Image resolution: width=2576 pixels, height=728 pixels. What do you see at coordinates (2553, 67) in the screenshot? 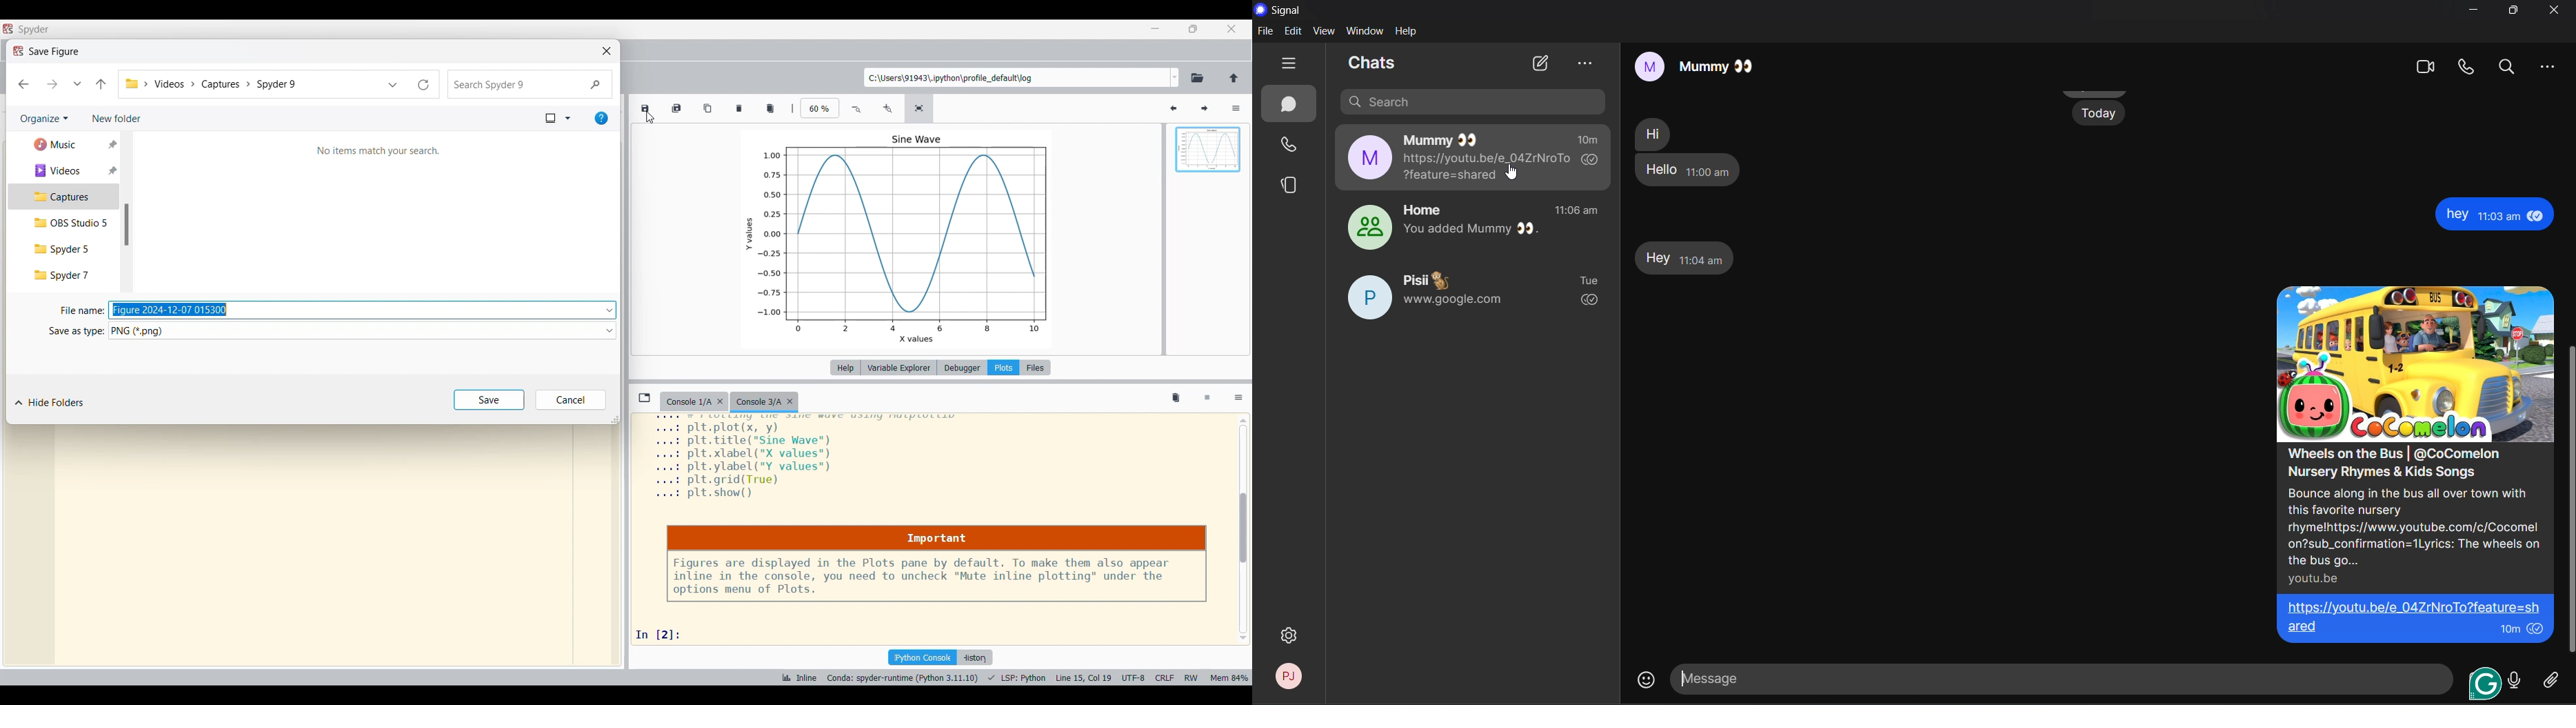
I see `more` at bounding box center [2553, 67].